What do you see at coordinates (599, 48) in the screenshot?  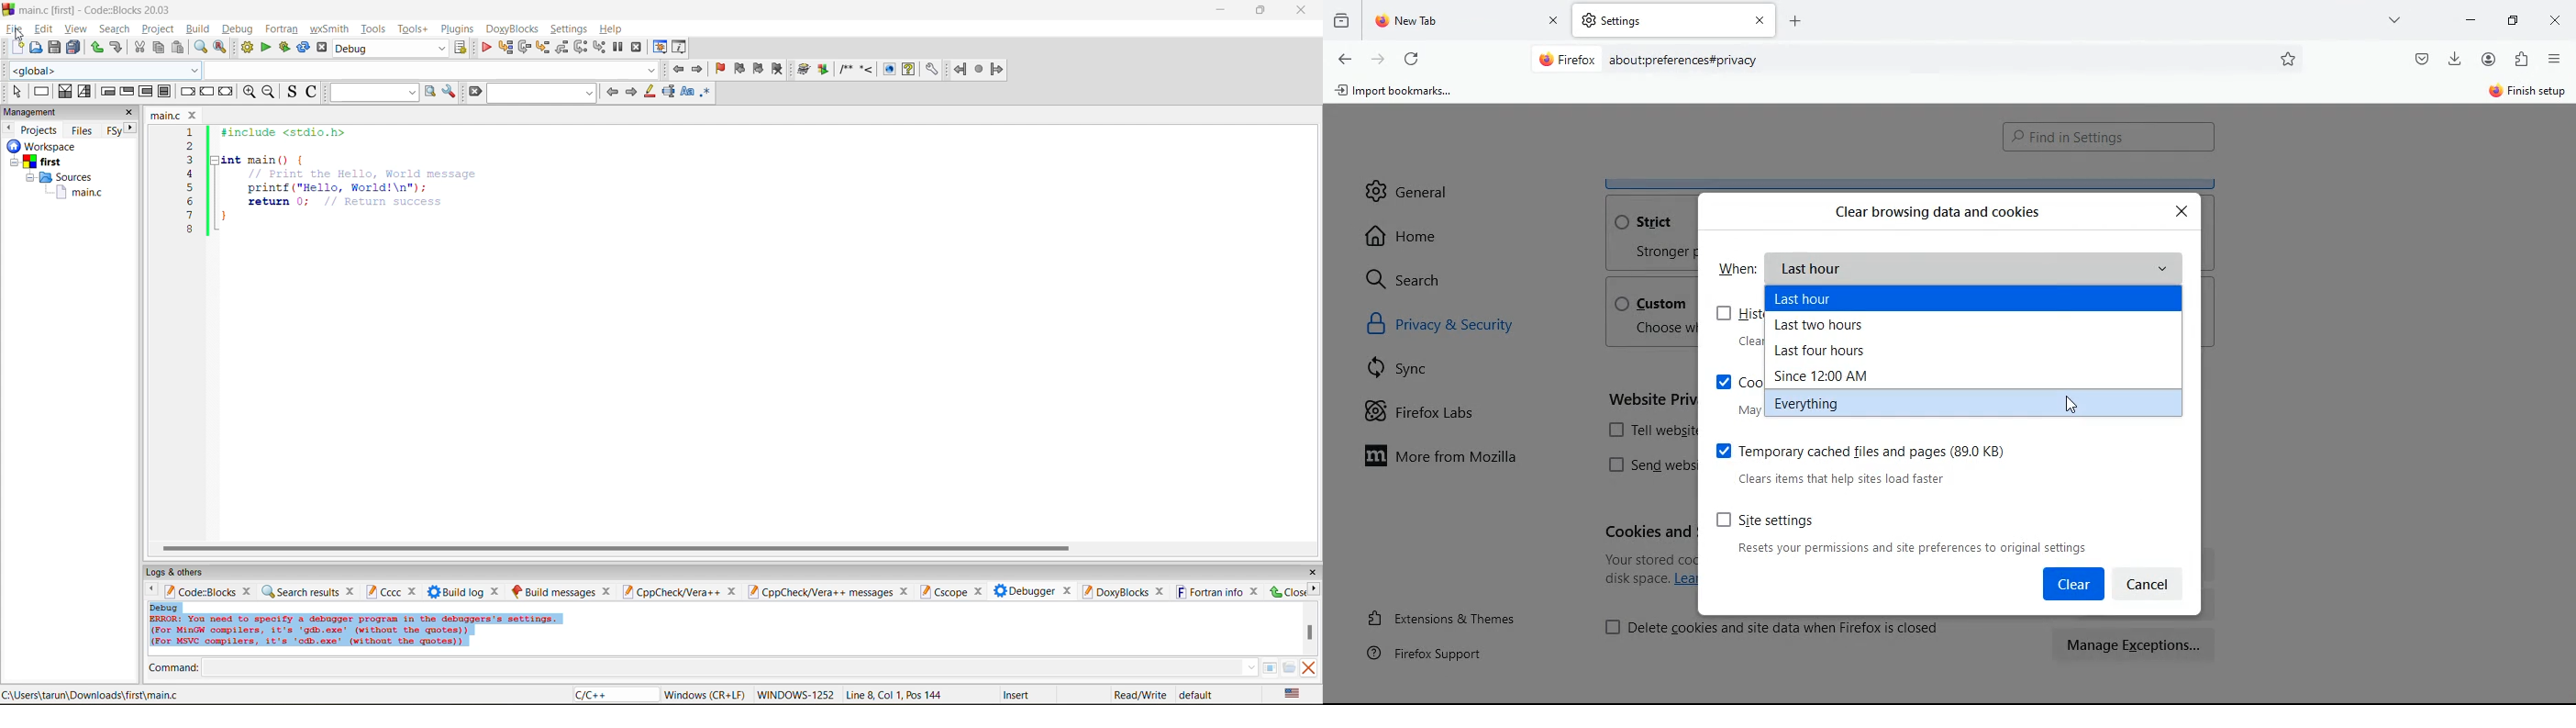 I see `step into instruction` at bounding box center [599, 48].